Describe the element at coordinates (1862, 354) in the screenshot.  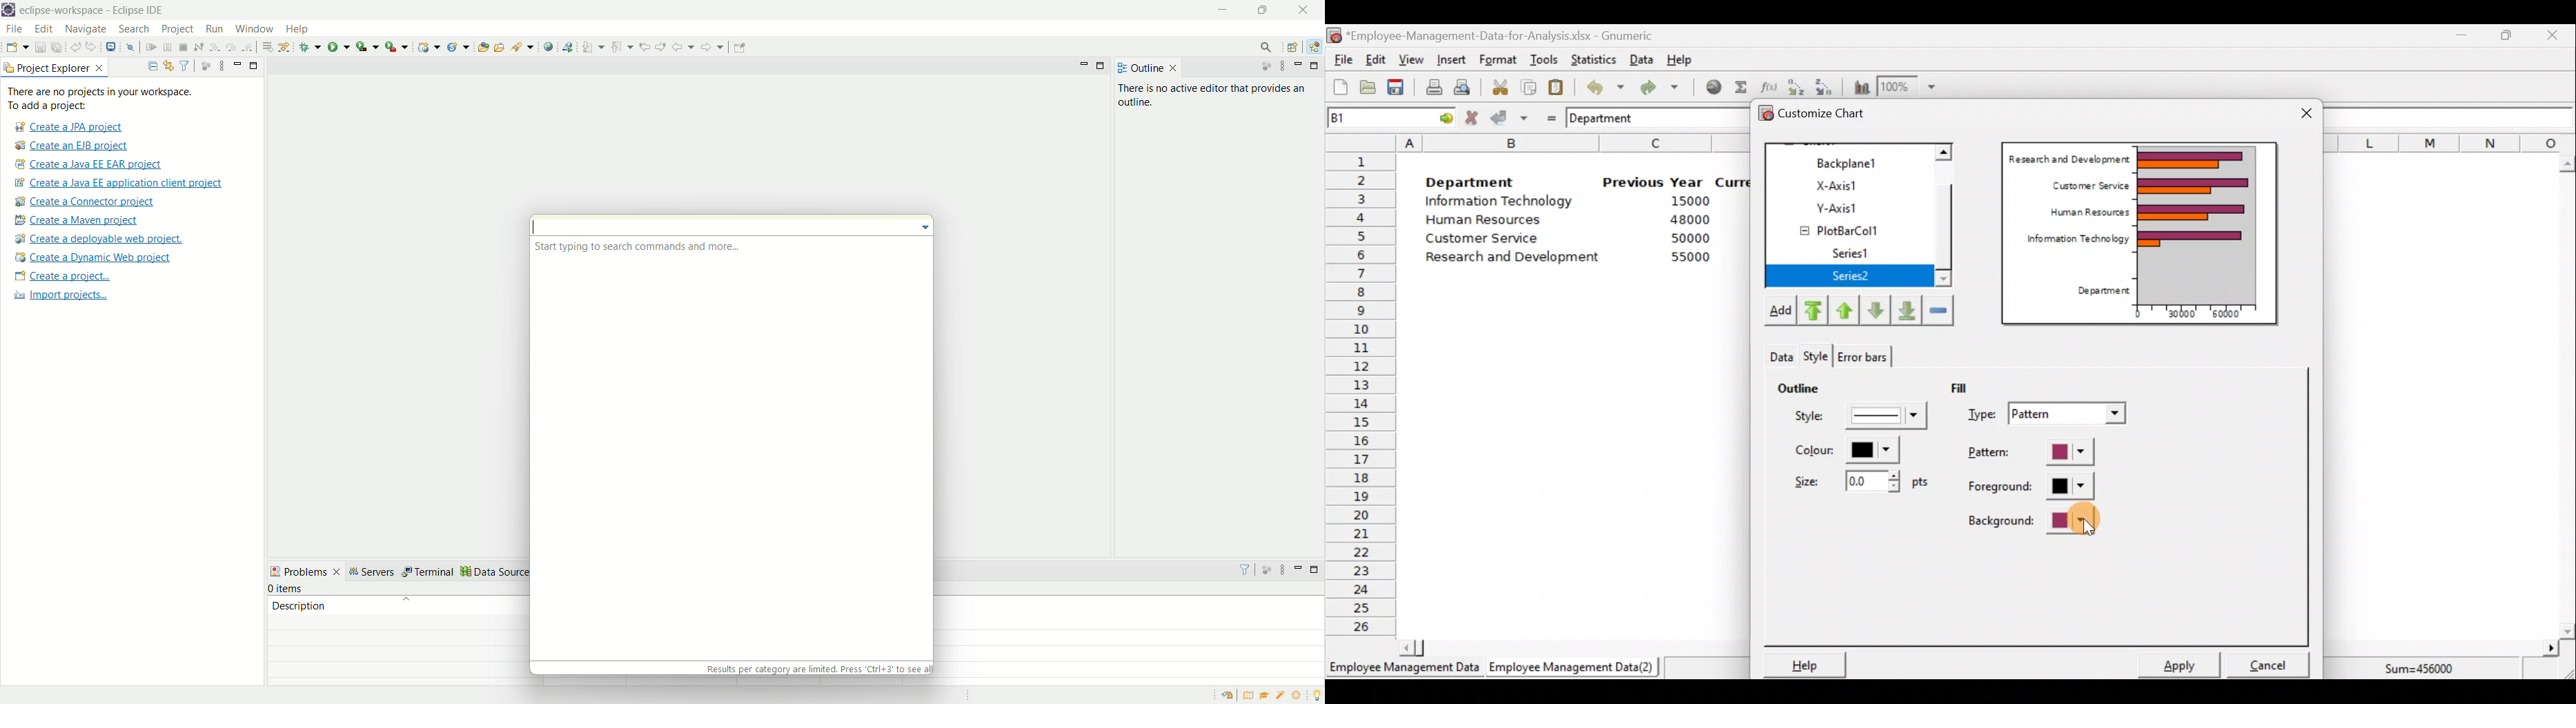
I see `Error bars` at that location.